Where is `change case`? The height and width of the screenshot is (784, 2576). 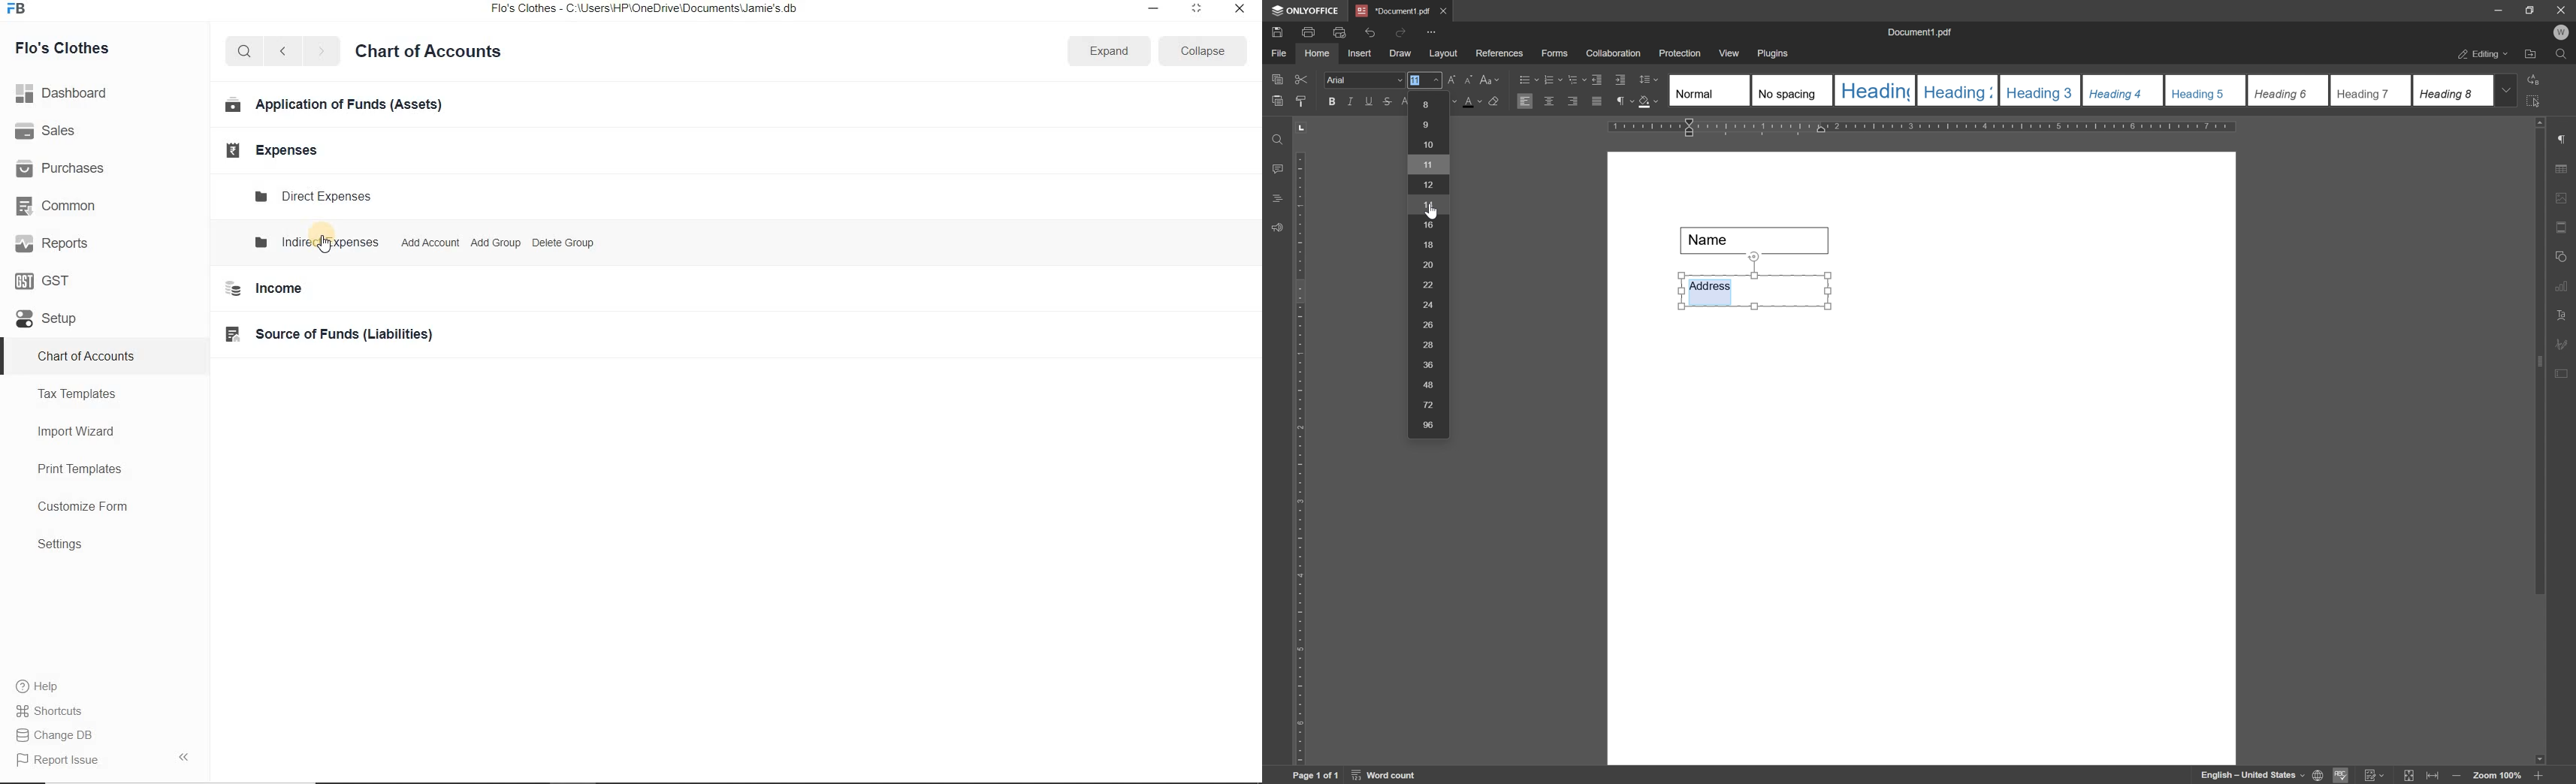 change case is located at coordinates (1492, 79).